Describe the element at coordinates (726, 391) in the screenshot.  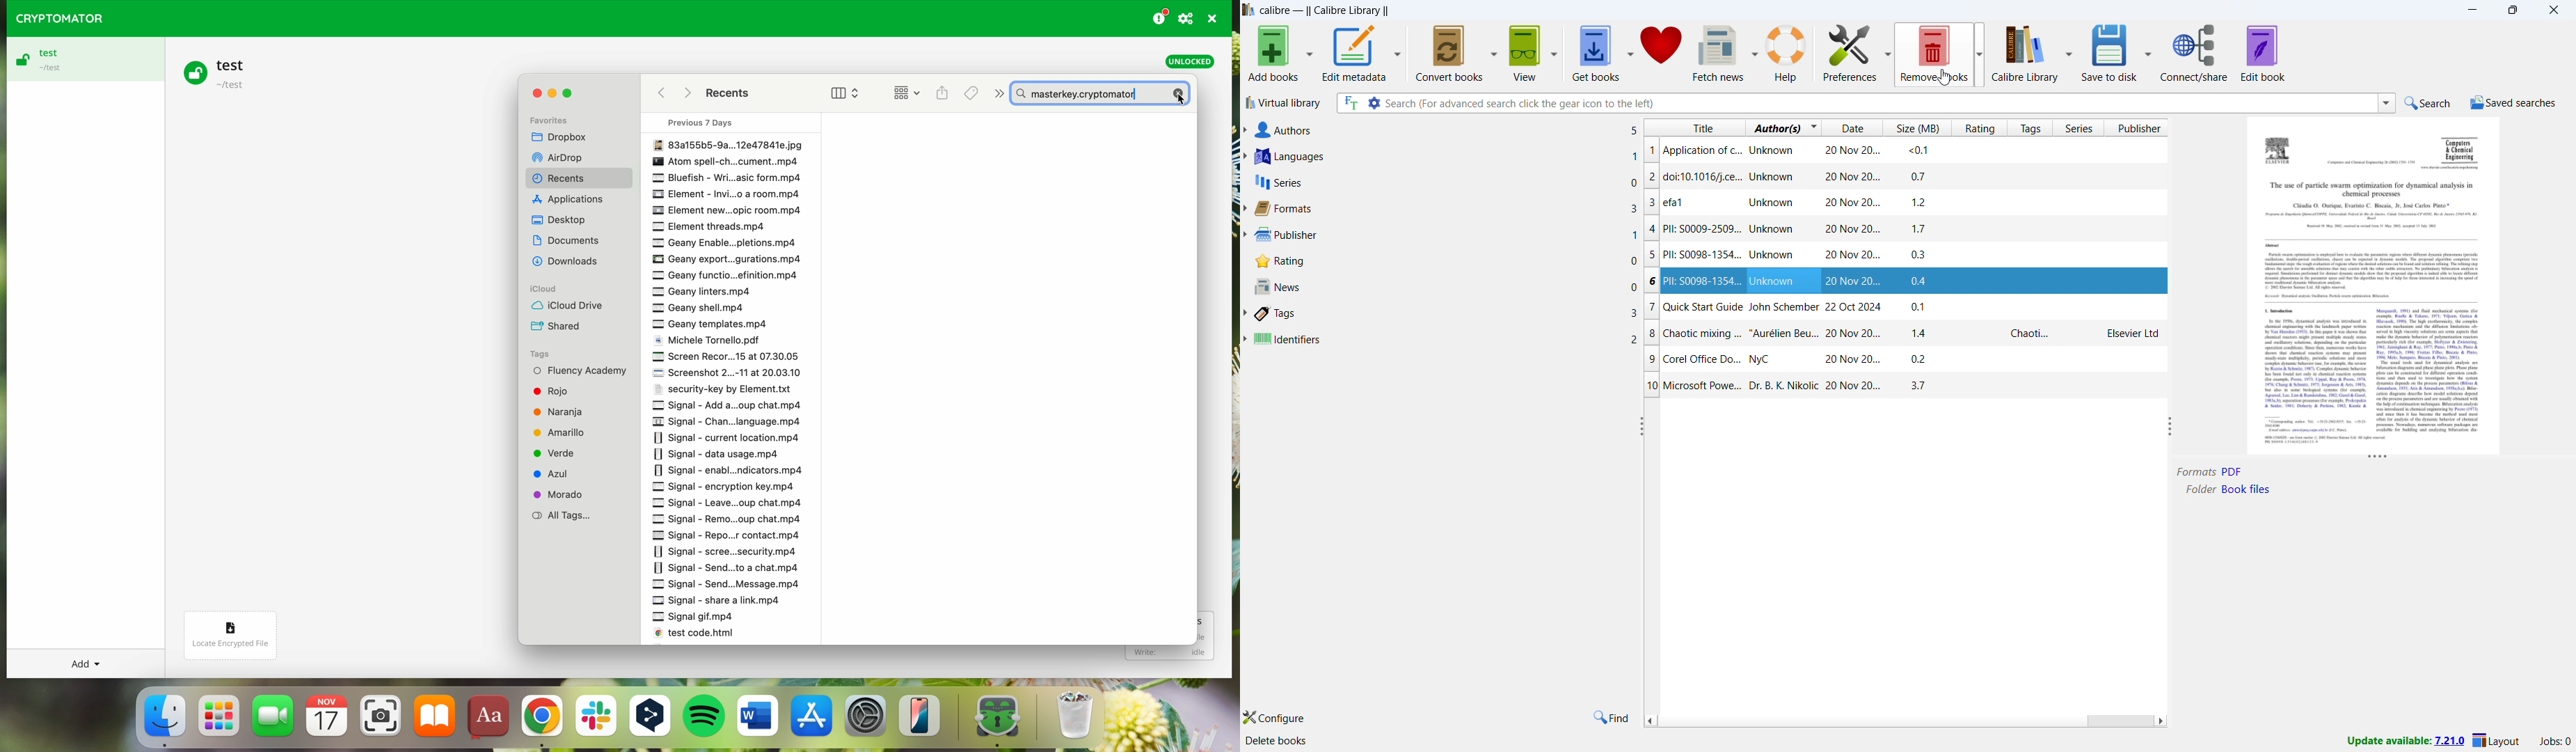
I see `Security-key` at that location.